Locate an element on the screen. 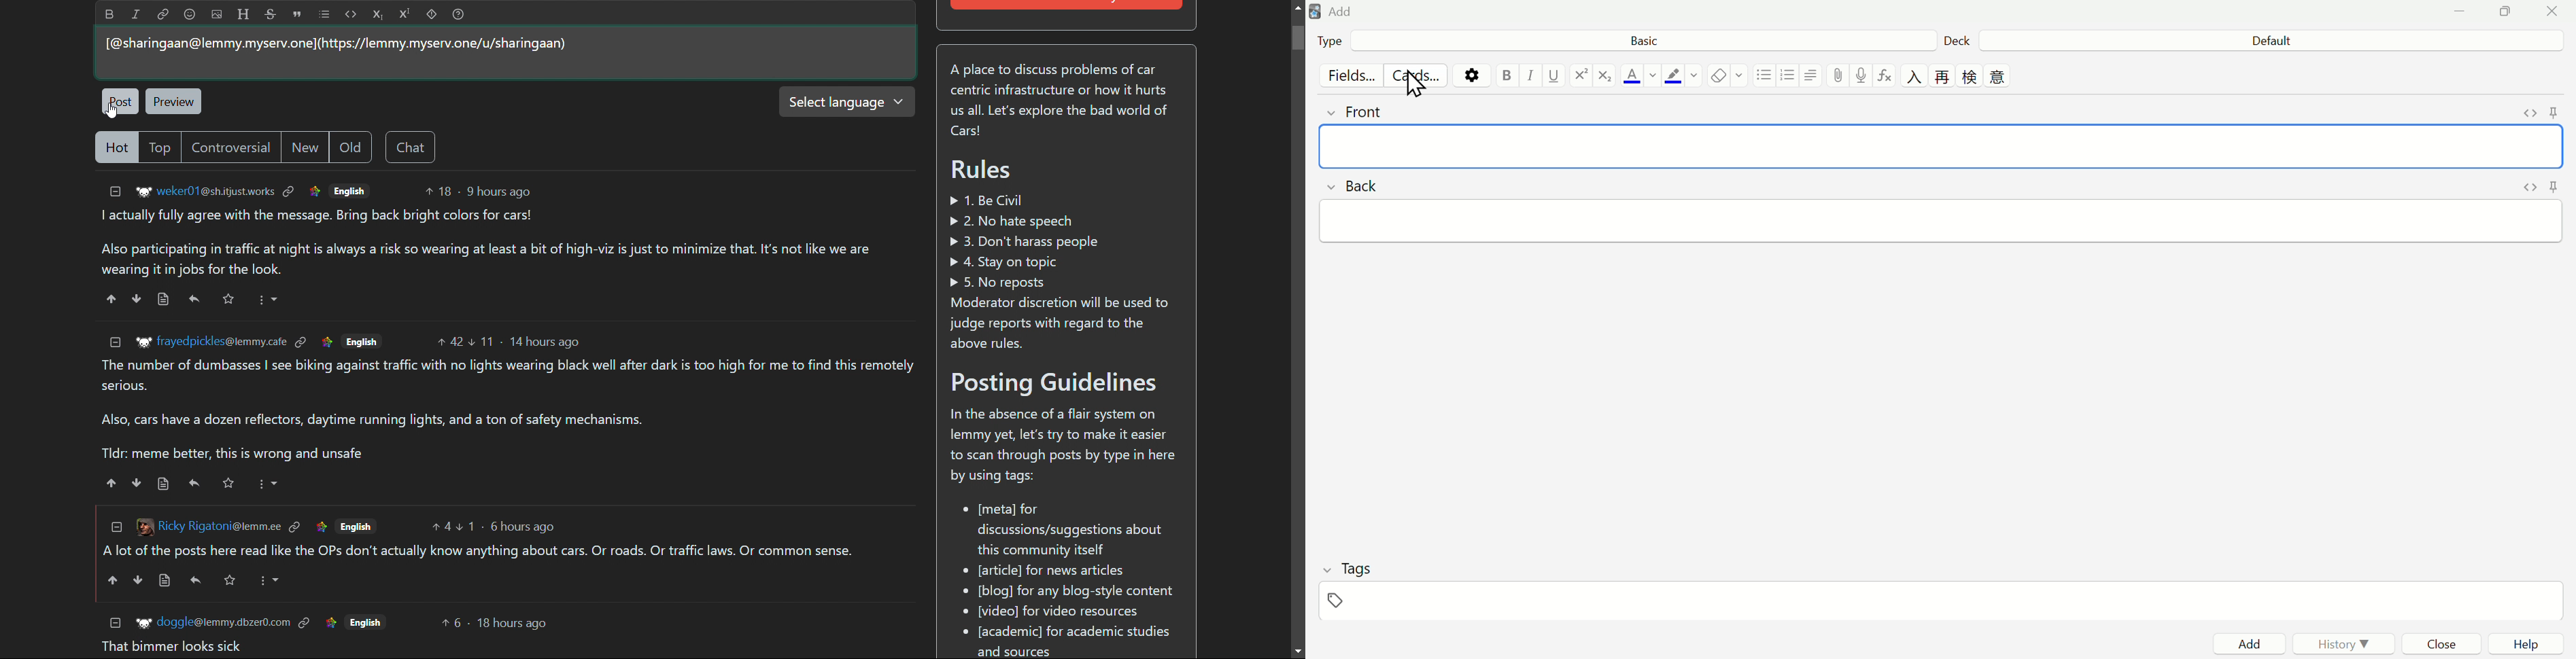 Image resolution: width=2576 pixels, height=672 pixels. A place to discuss problems of car
centric infrastructure or how it hurts
us all. Let's explore the bad world of
Cars!

Rules

» 1. Be Civil

» 2. No hate speech

» 3. Don't harass people

> 4. Stay on topic

» 5. No reposts

Moderator discretion will be used to
judge reports with regard to the
above rules.

Posting Guidelines
In the absence of a flair system on
lemmy yet, let's try to make it easier
to scan through posts by type in here
by using tags:

* [meta] for
discussions/suggestions about
this community itself

eo [article] for news articles

[blog] for any blog-style content

* [video] for video resources

* [academic] for academic studies
and sources is located at coordinates (1065, 356).